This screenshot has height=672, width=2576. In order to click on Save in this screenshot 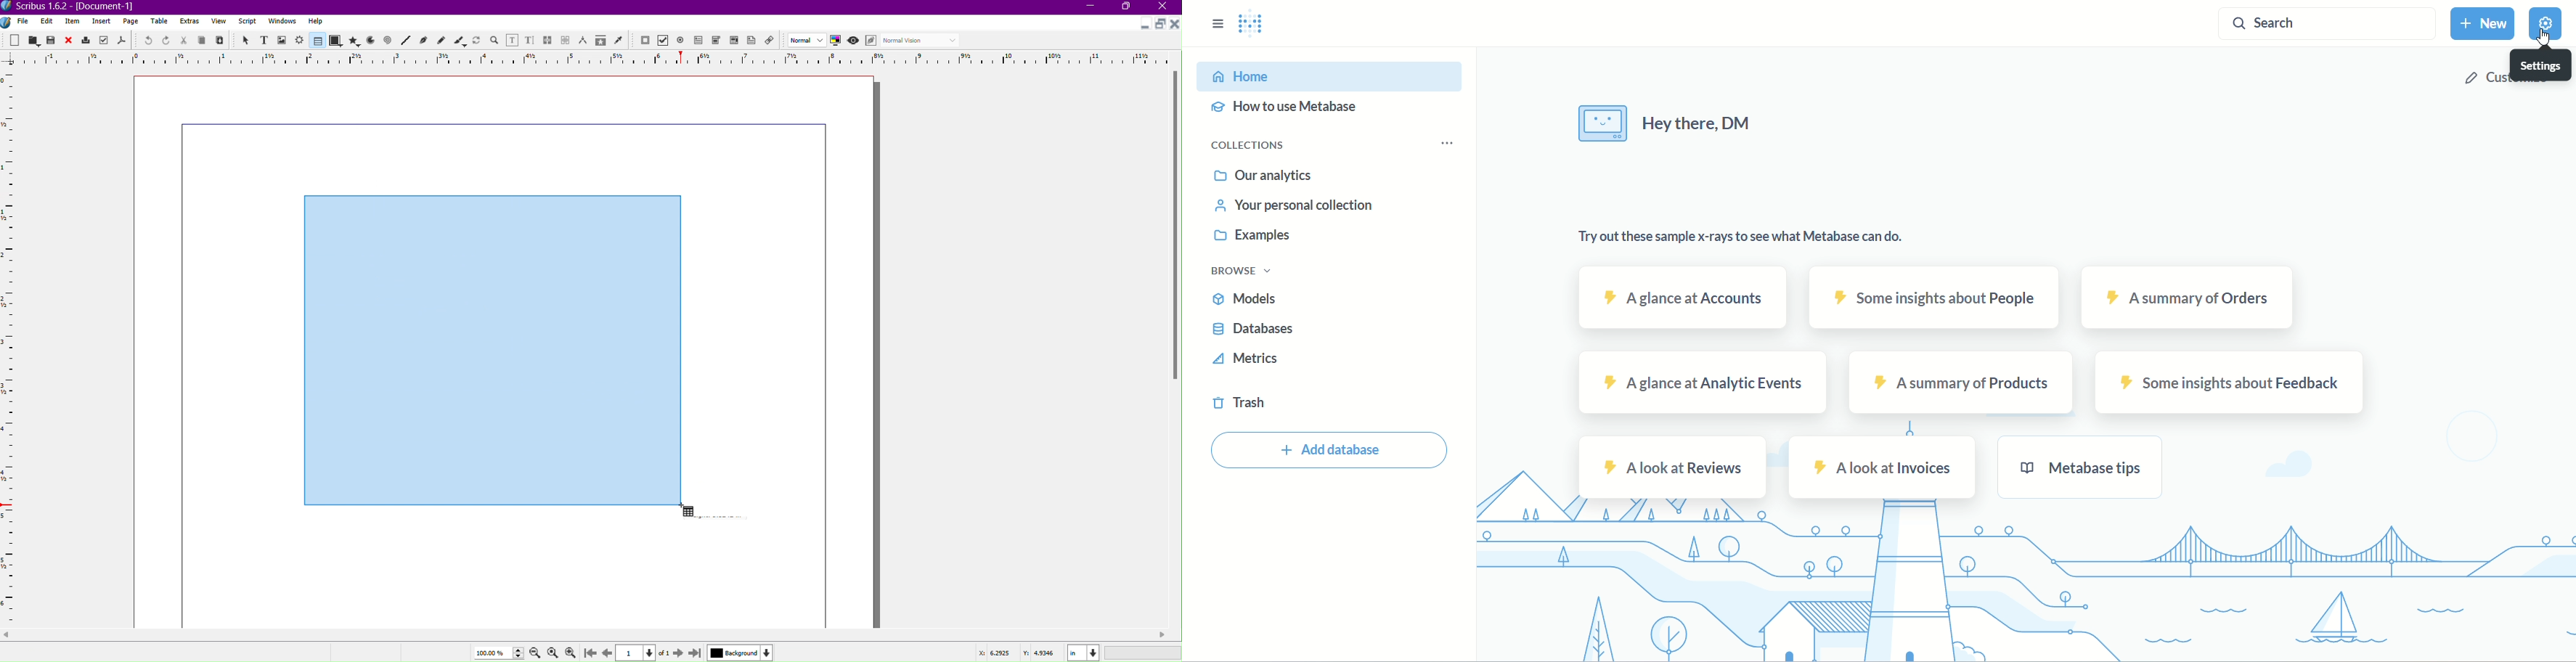, I will do `click(52, 39)`.